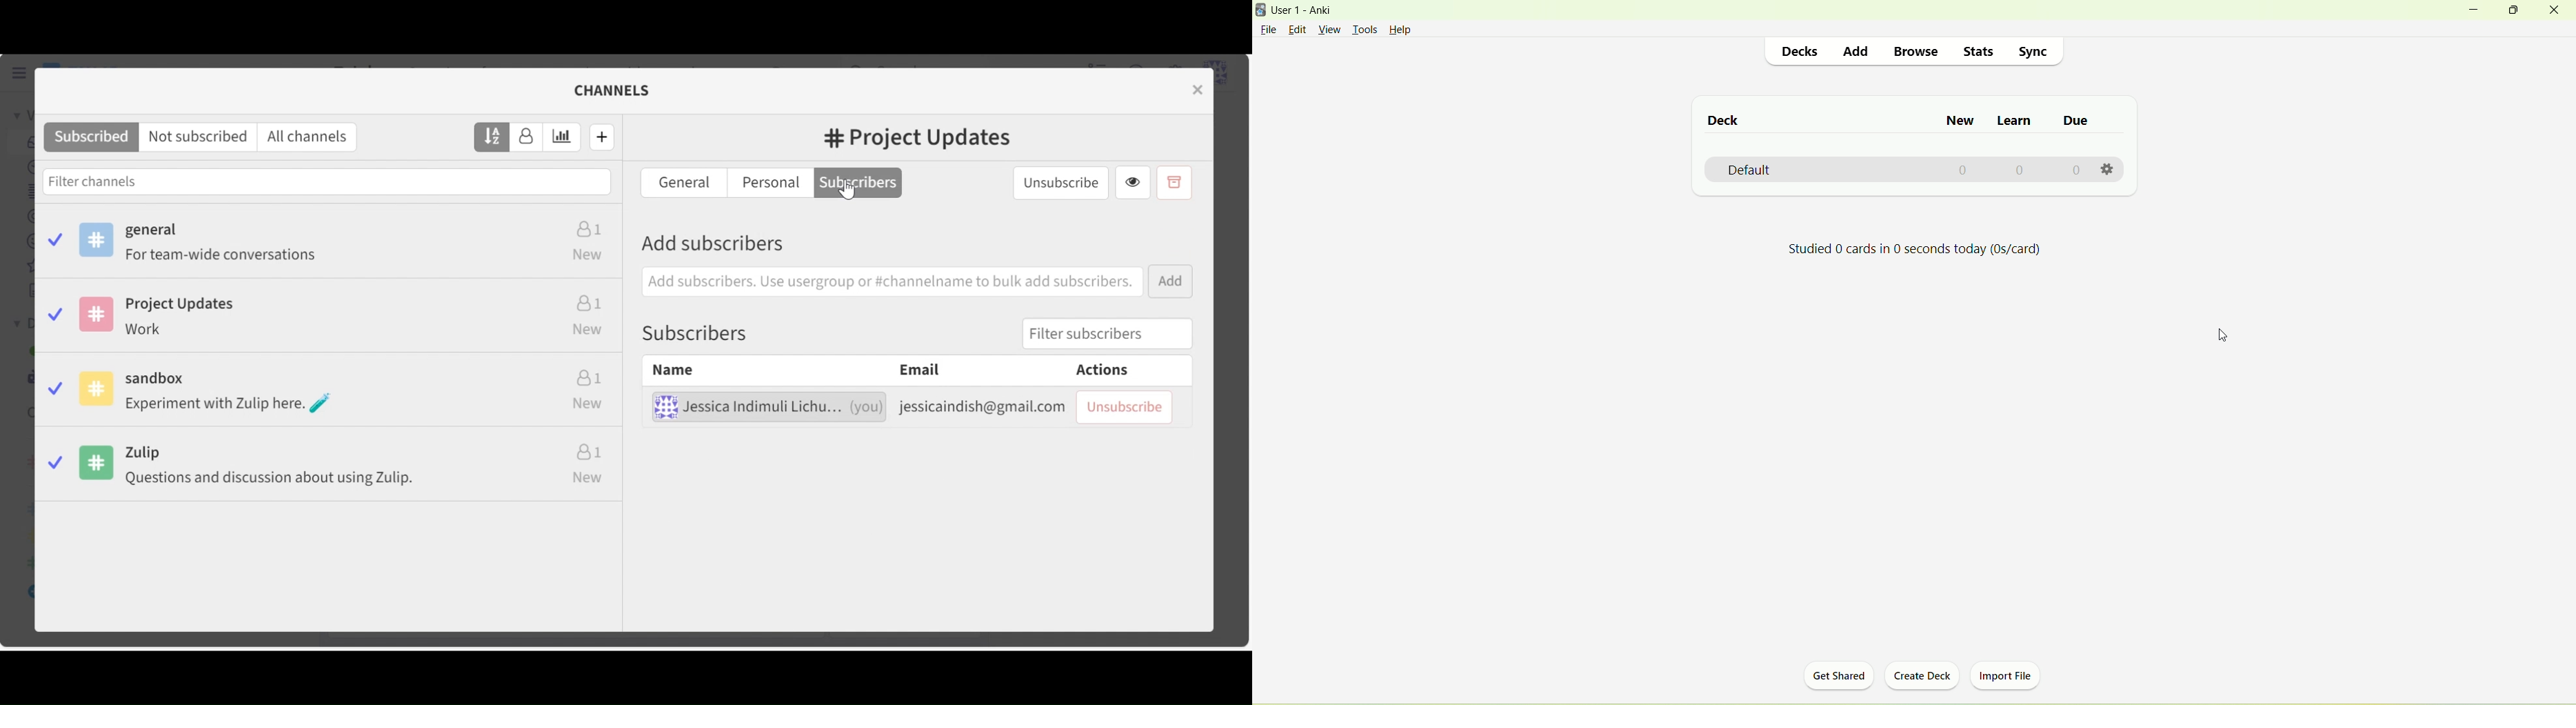 The width and height of the screenshot is (2576, 728). Describe the element at coordinates (1962, 119) in the screenshot. I see `new` at that location.